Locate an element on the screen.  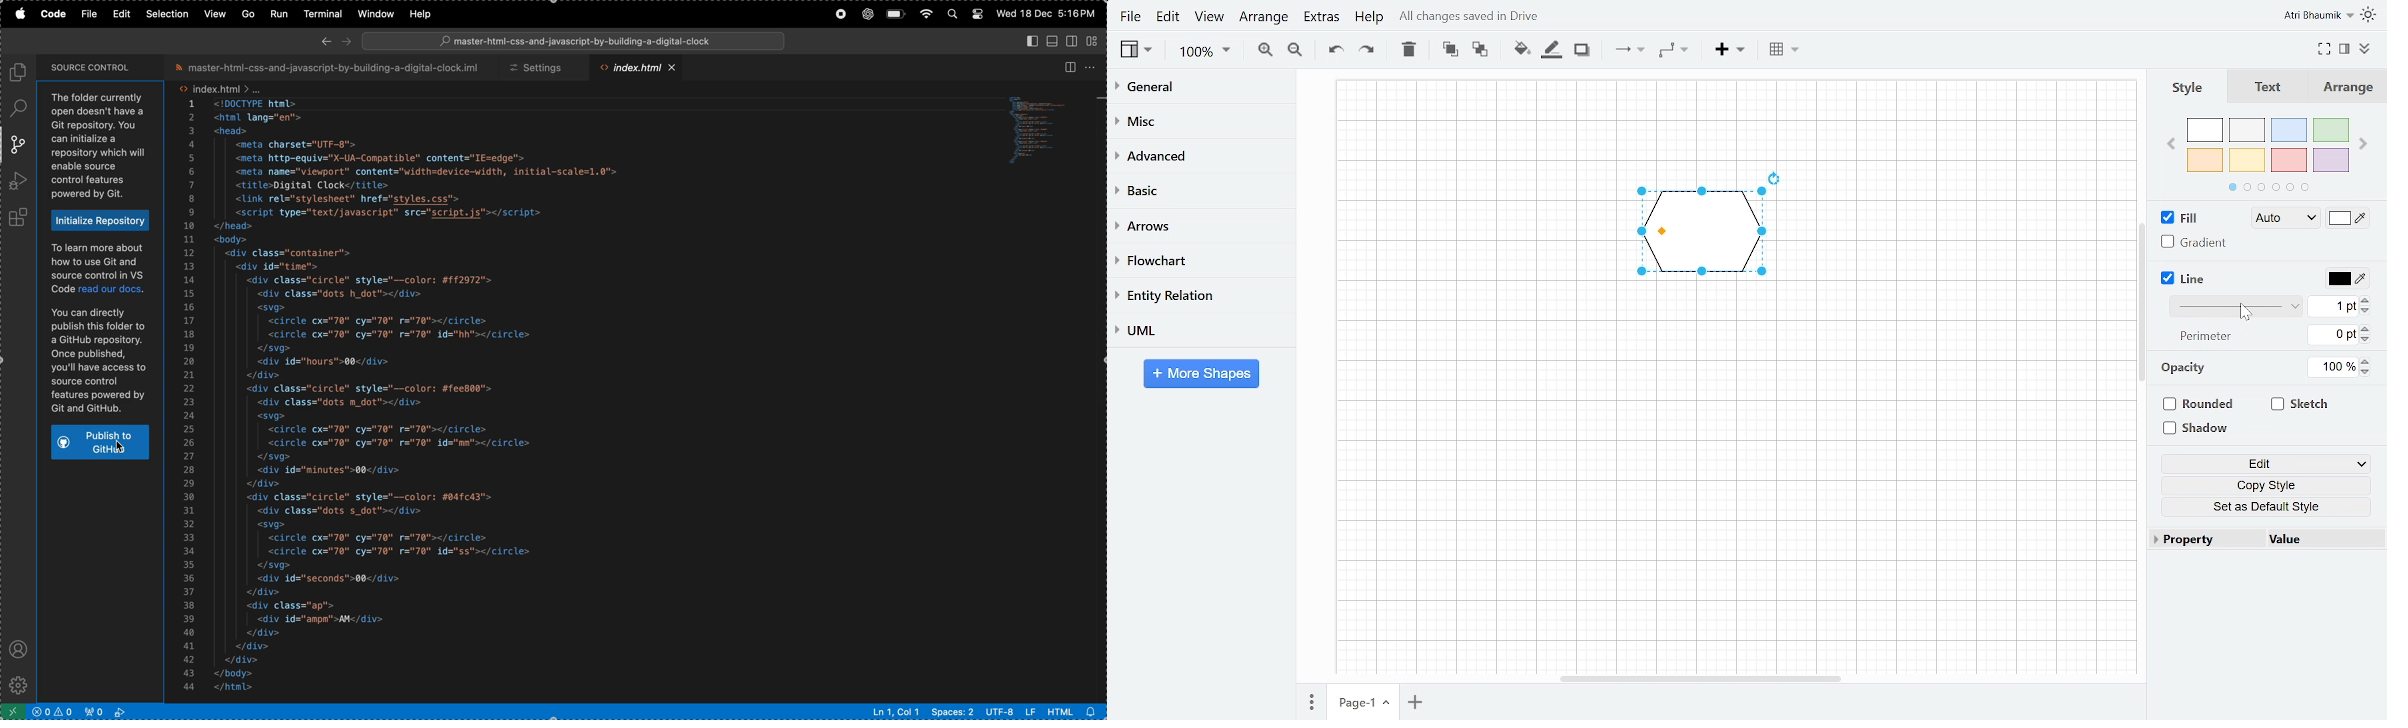
terminal is located at coordinates (319, 14).